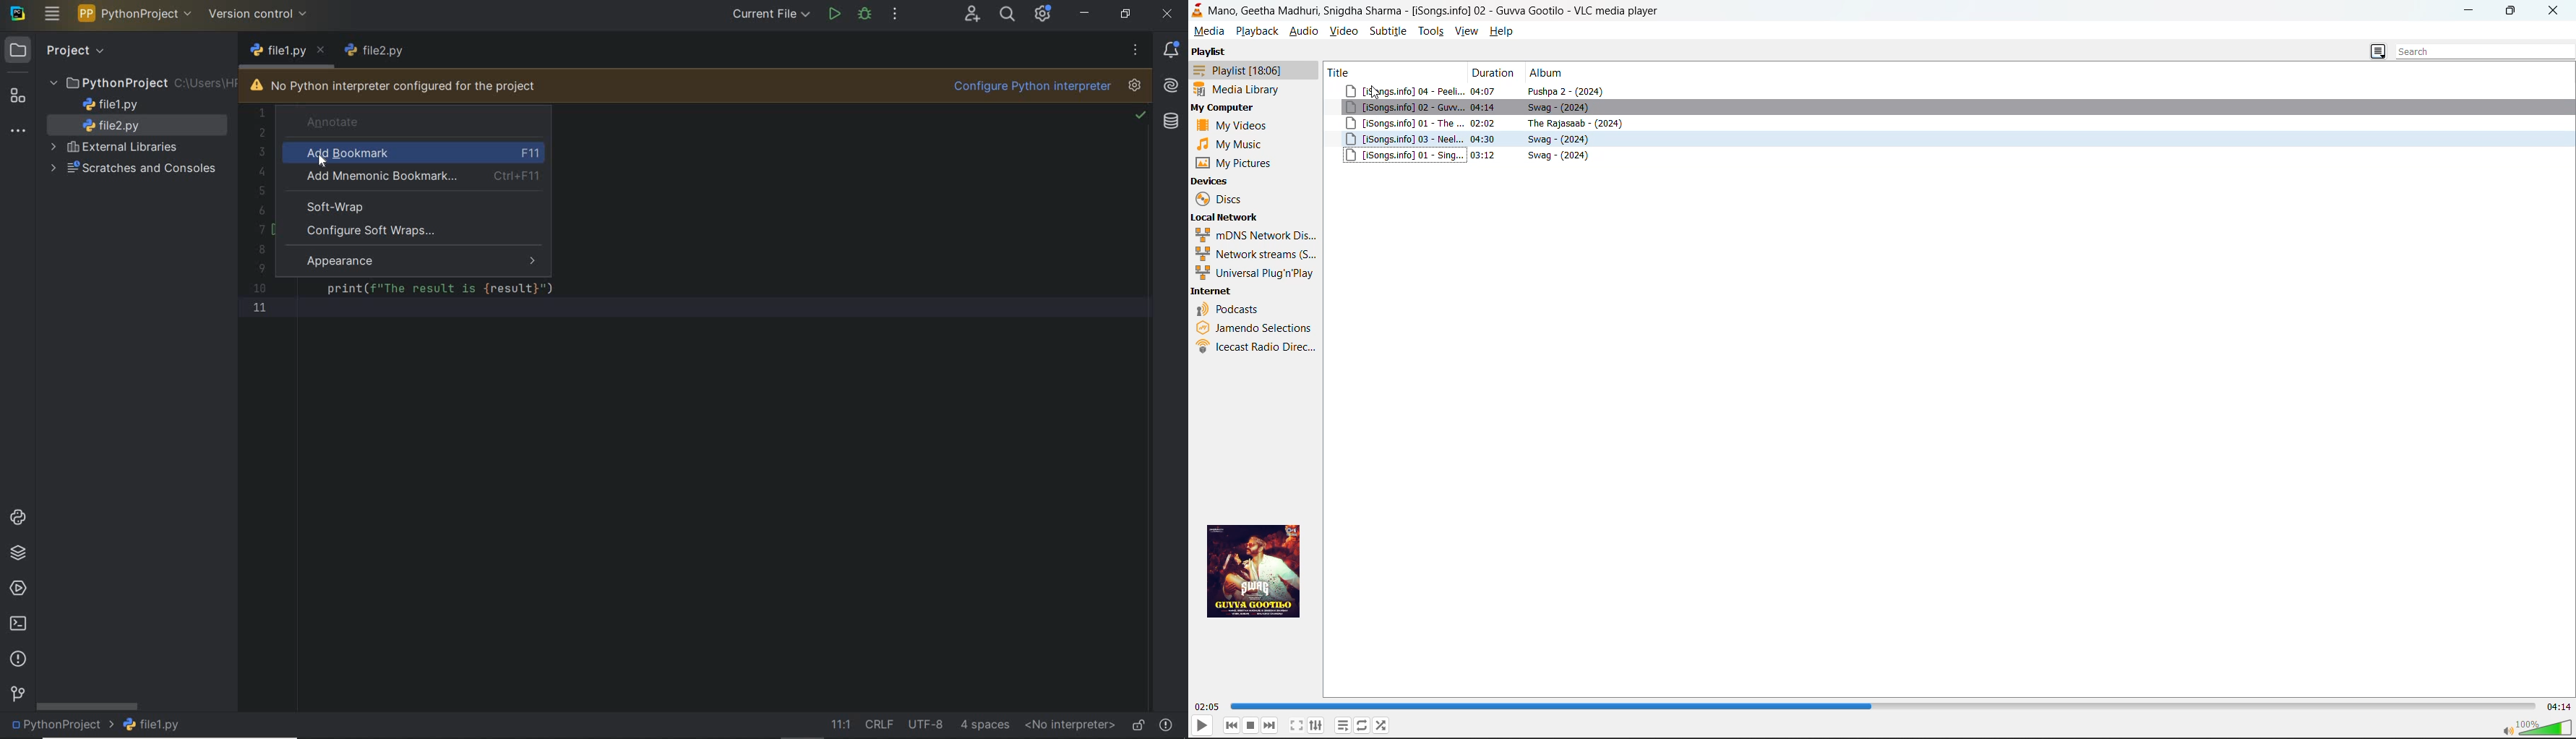 The width and height of the screenshot is (2576, 756). Describe the element at coordinates (839, 725) in the screenshot. I see `go to line` at that location.